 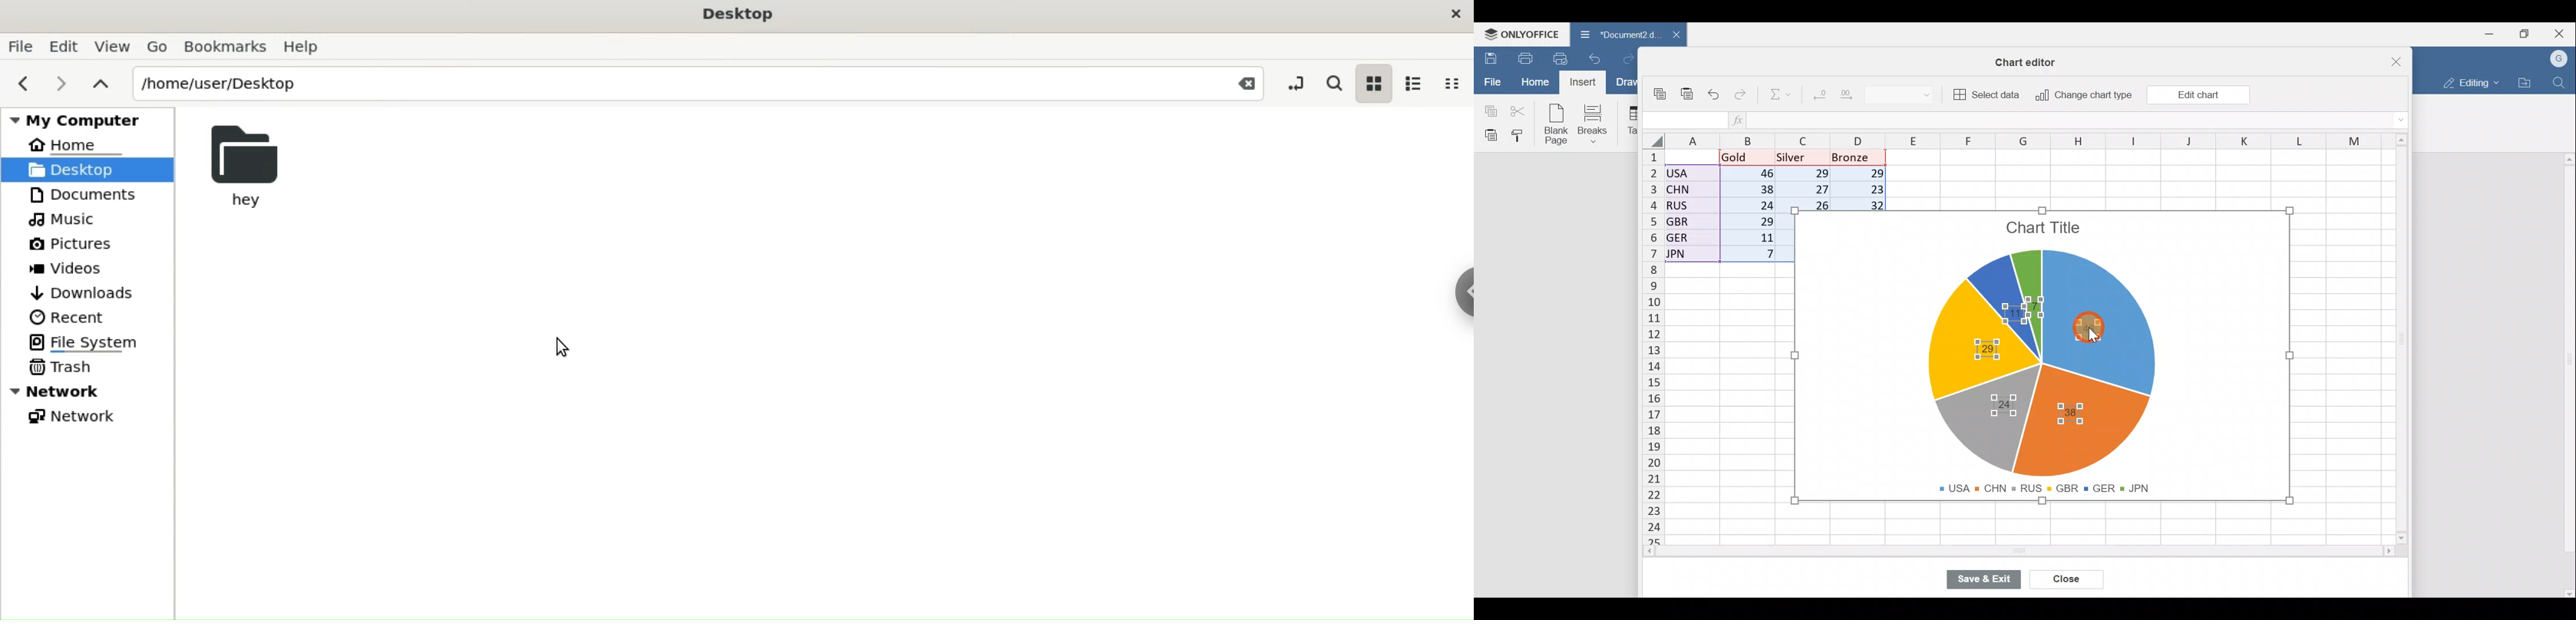 I want to click on Quick print, so click(x=1564, y=56).